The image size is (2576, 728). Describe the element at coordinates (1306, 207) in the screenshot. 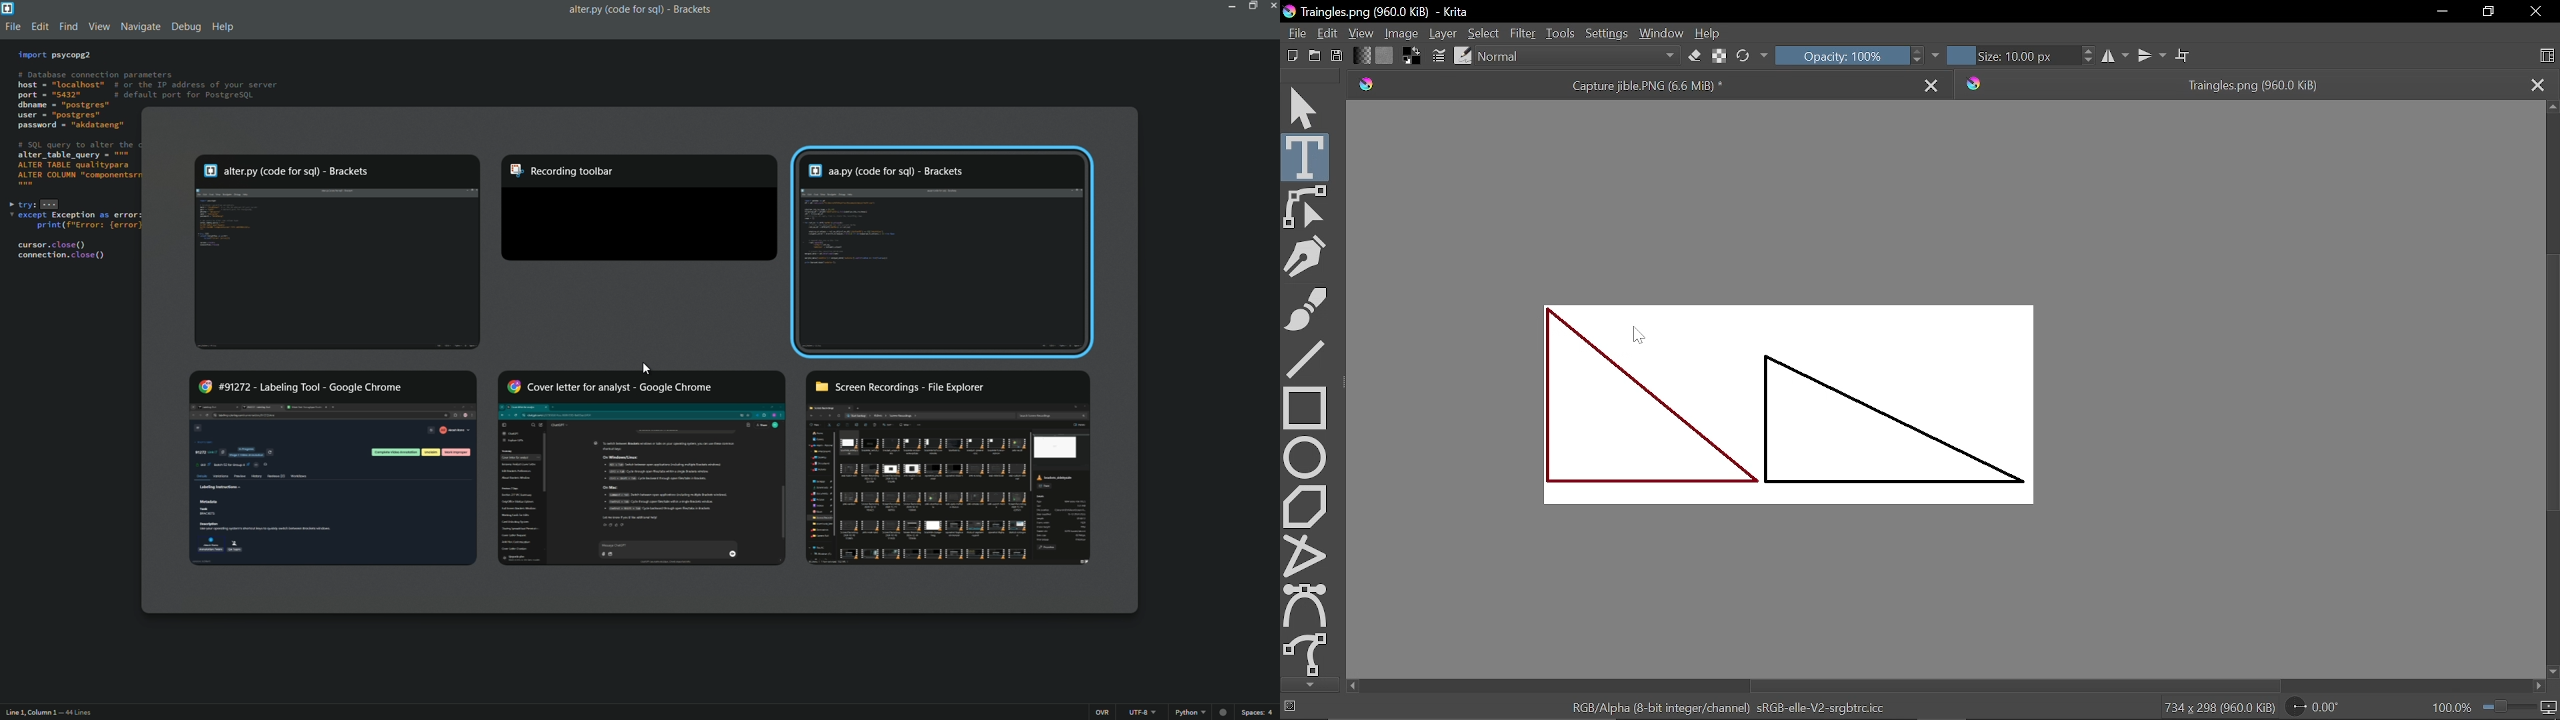

I see `Edit shapes tool` at that location.